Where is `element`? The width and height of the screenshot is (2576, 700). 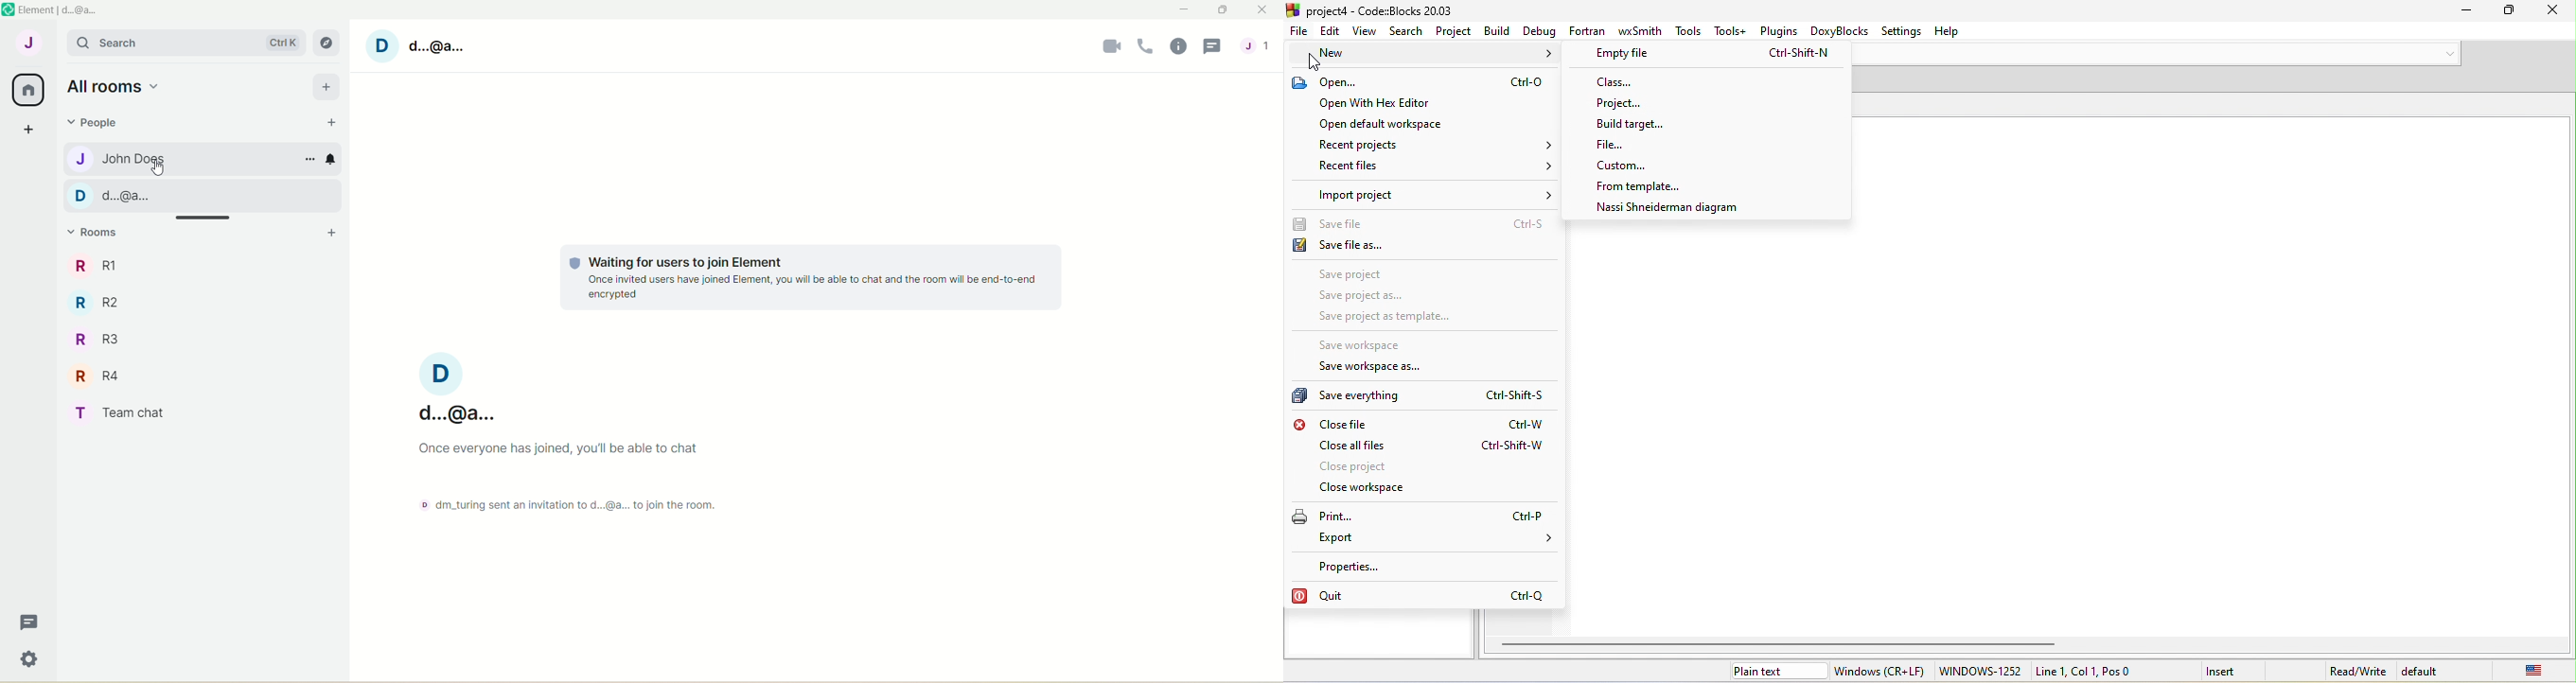
element is located at coordinates (64, 9).